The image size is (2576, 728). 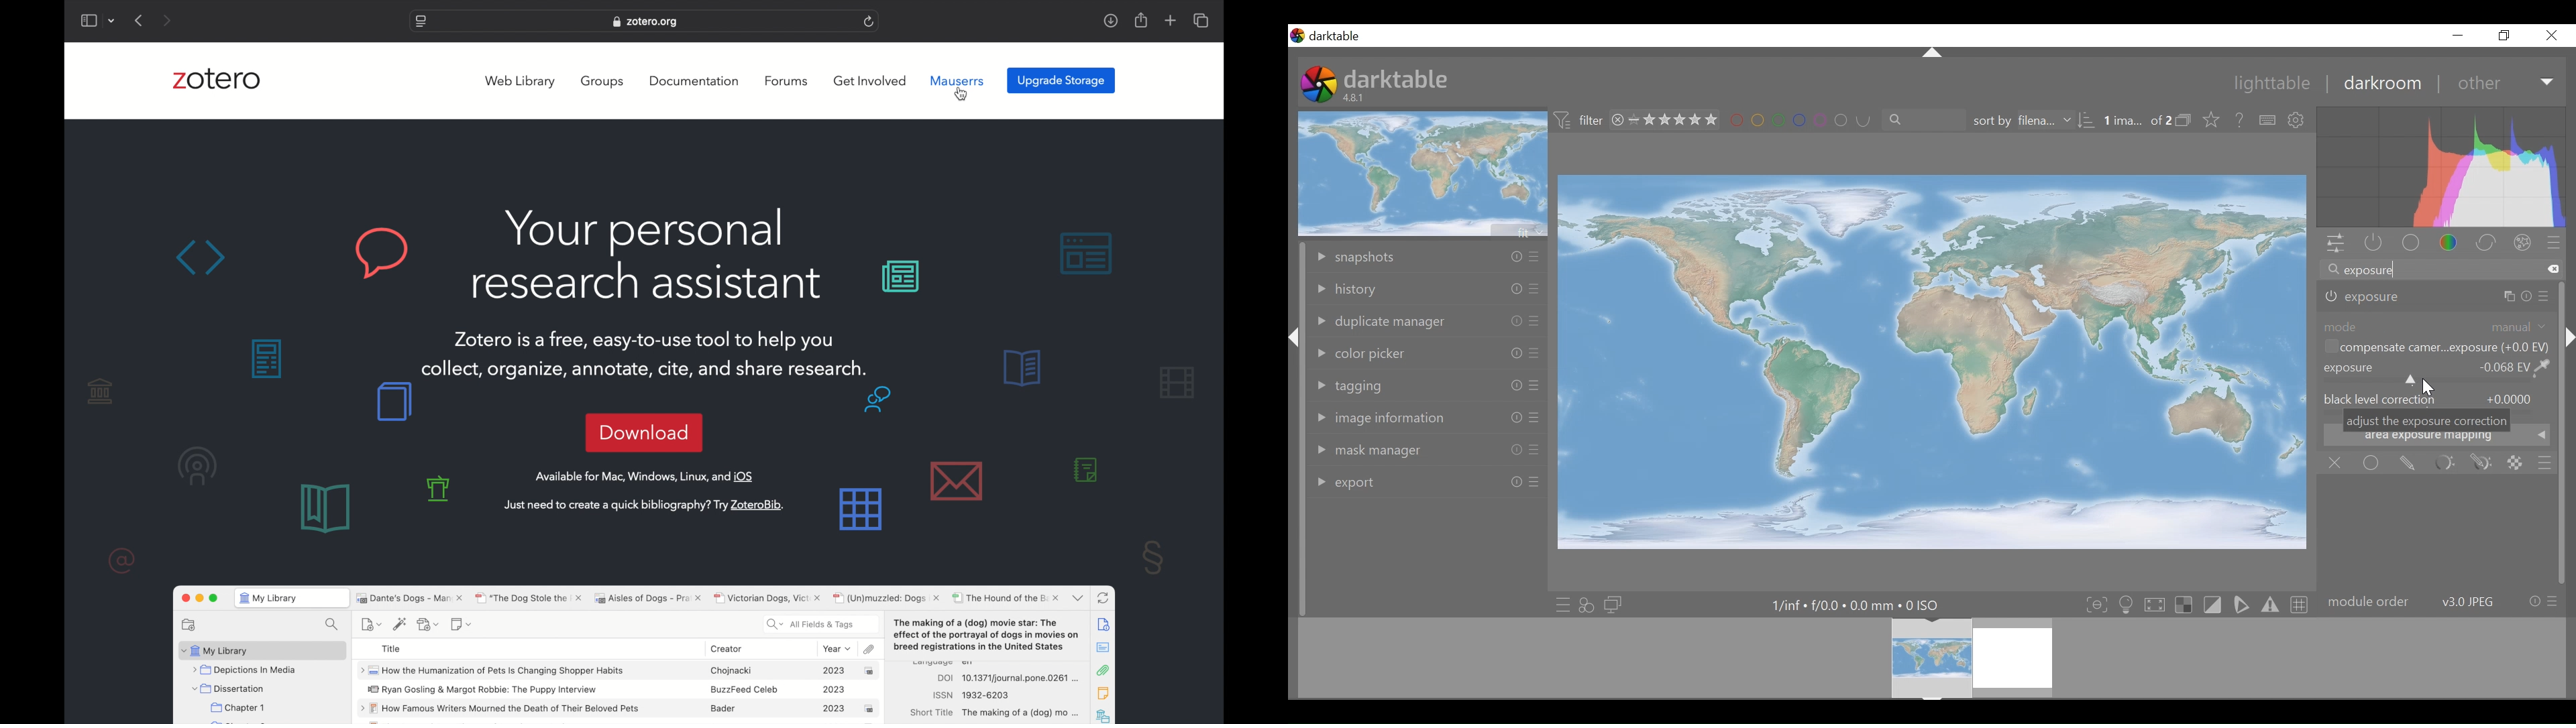 What do you see at coordinates (2265, 120) in the screenshot?
I see `define shortcut ` at bounding box center [2265, 120].